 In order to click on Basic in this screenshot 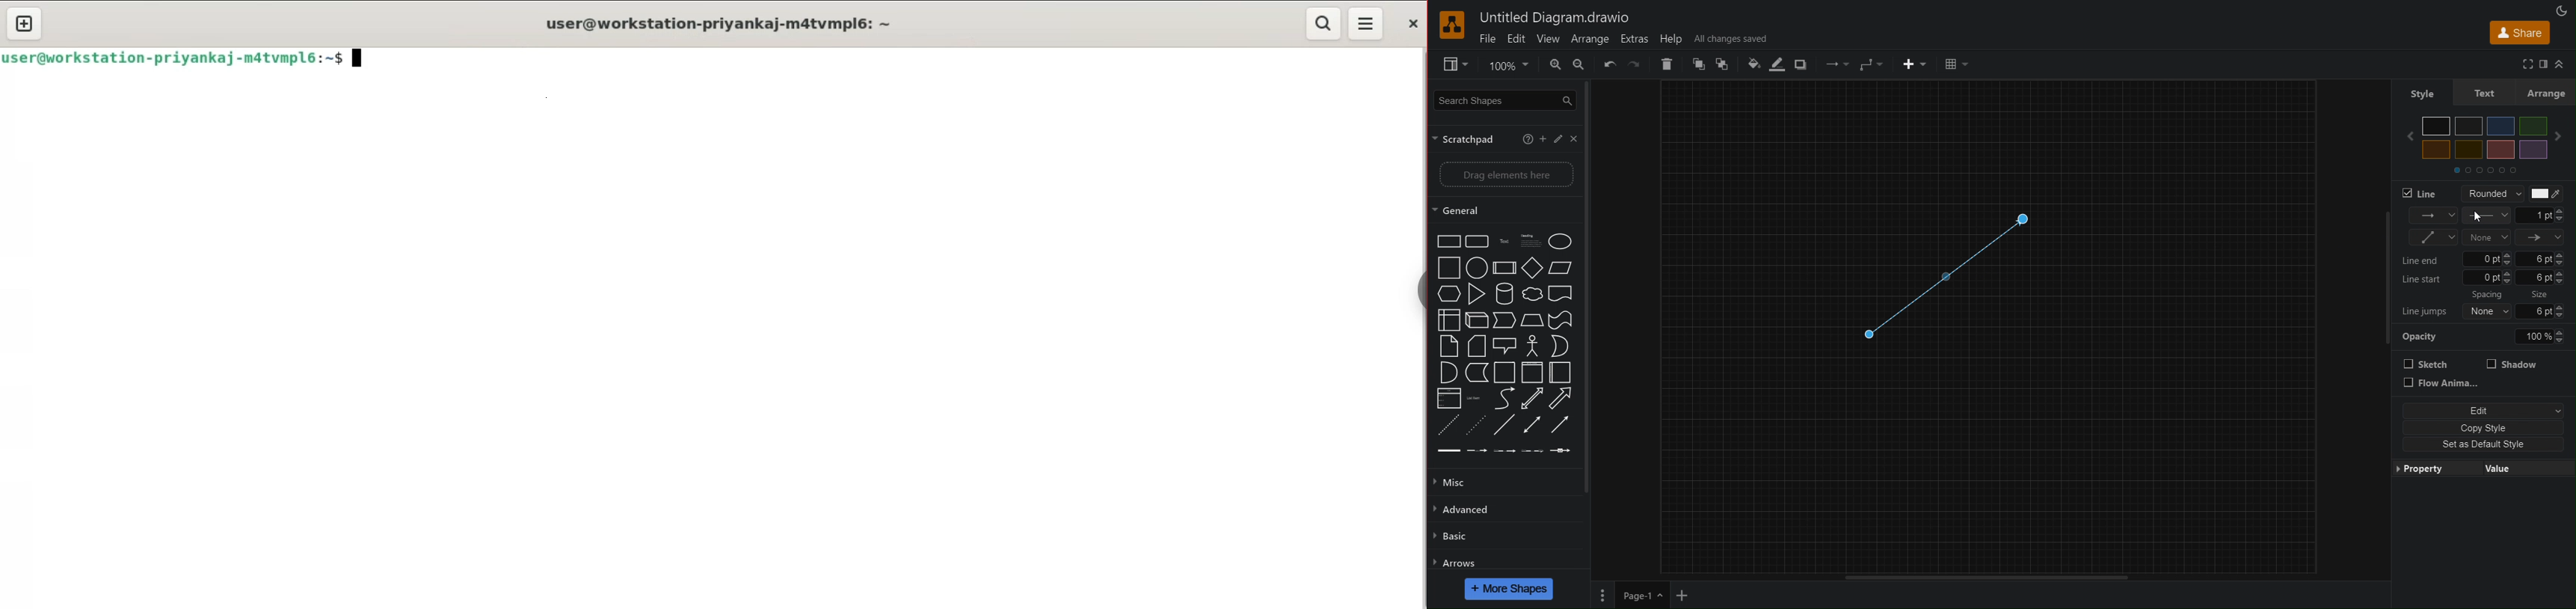, I will do `click(1451, 538)`.